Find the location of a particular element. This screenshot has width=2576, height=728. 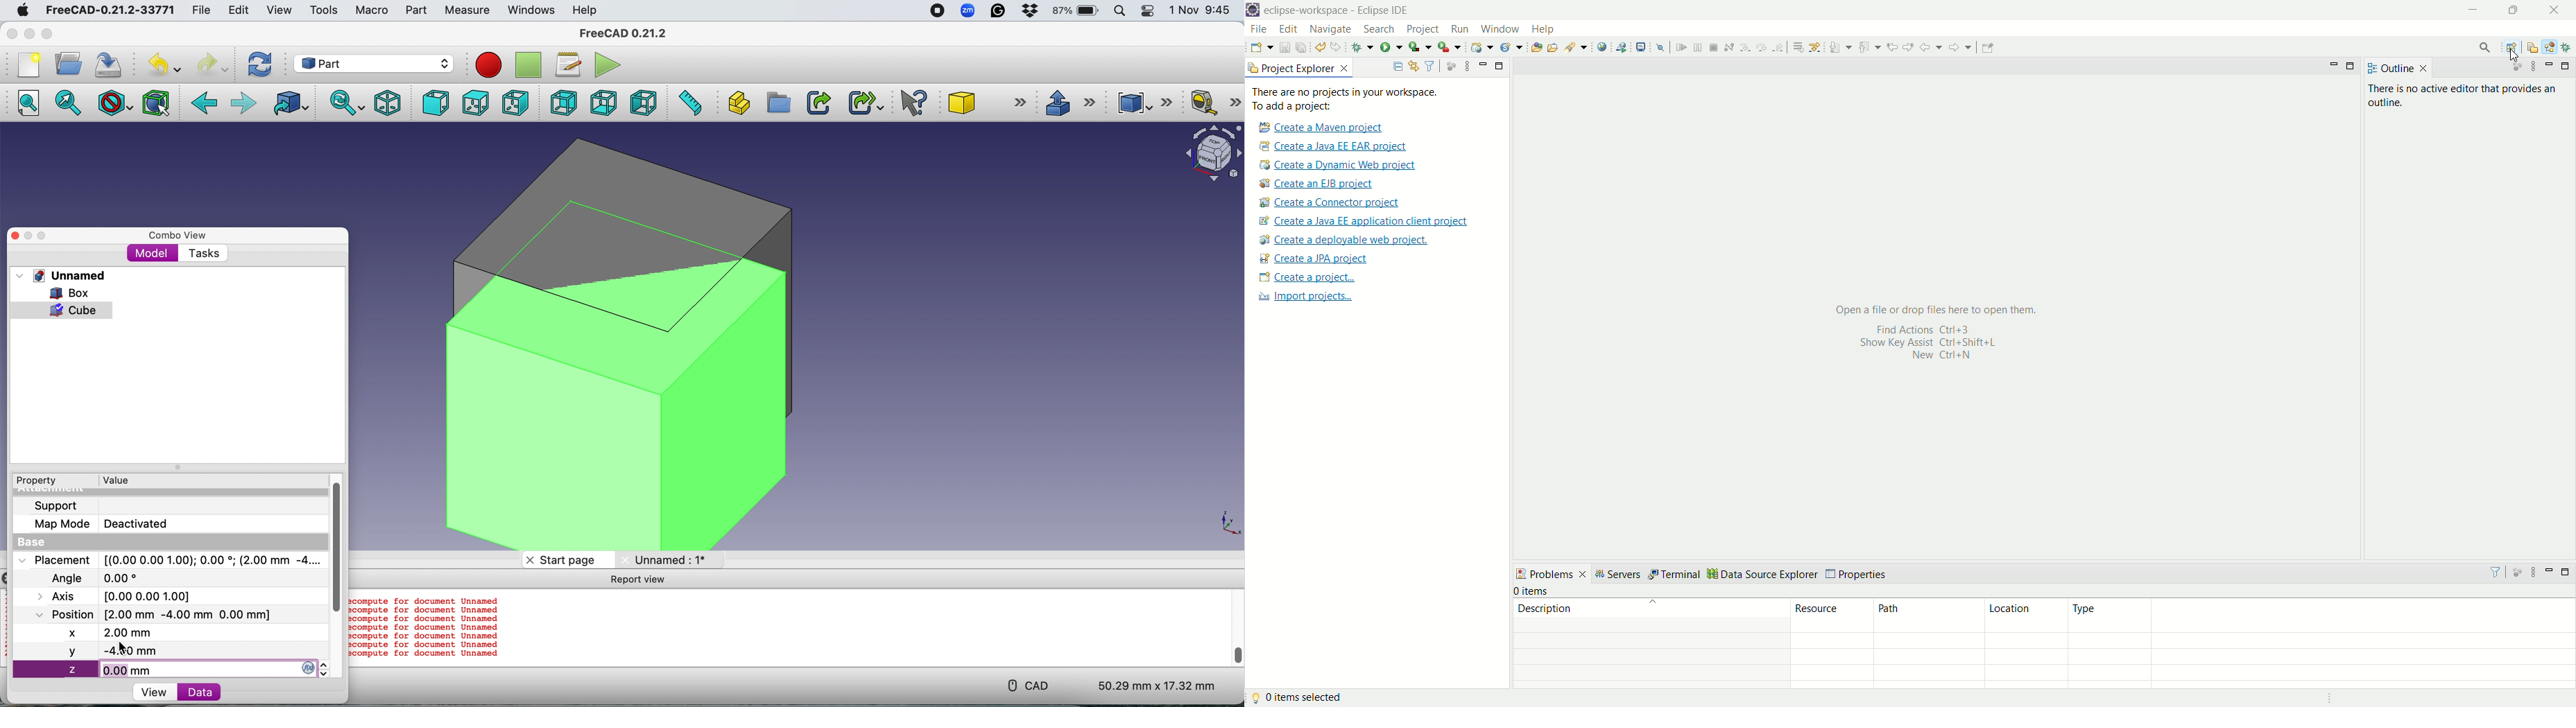

Rear is located at coordinates (561, 102).